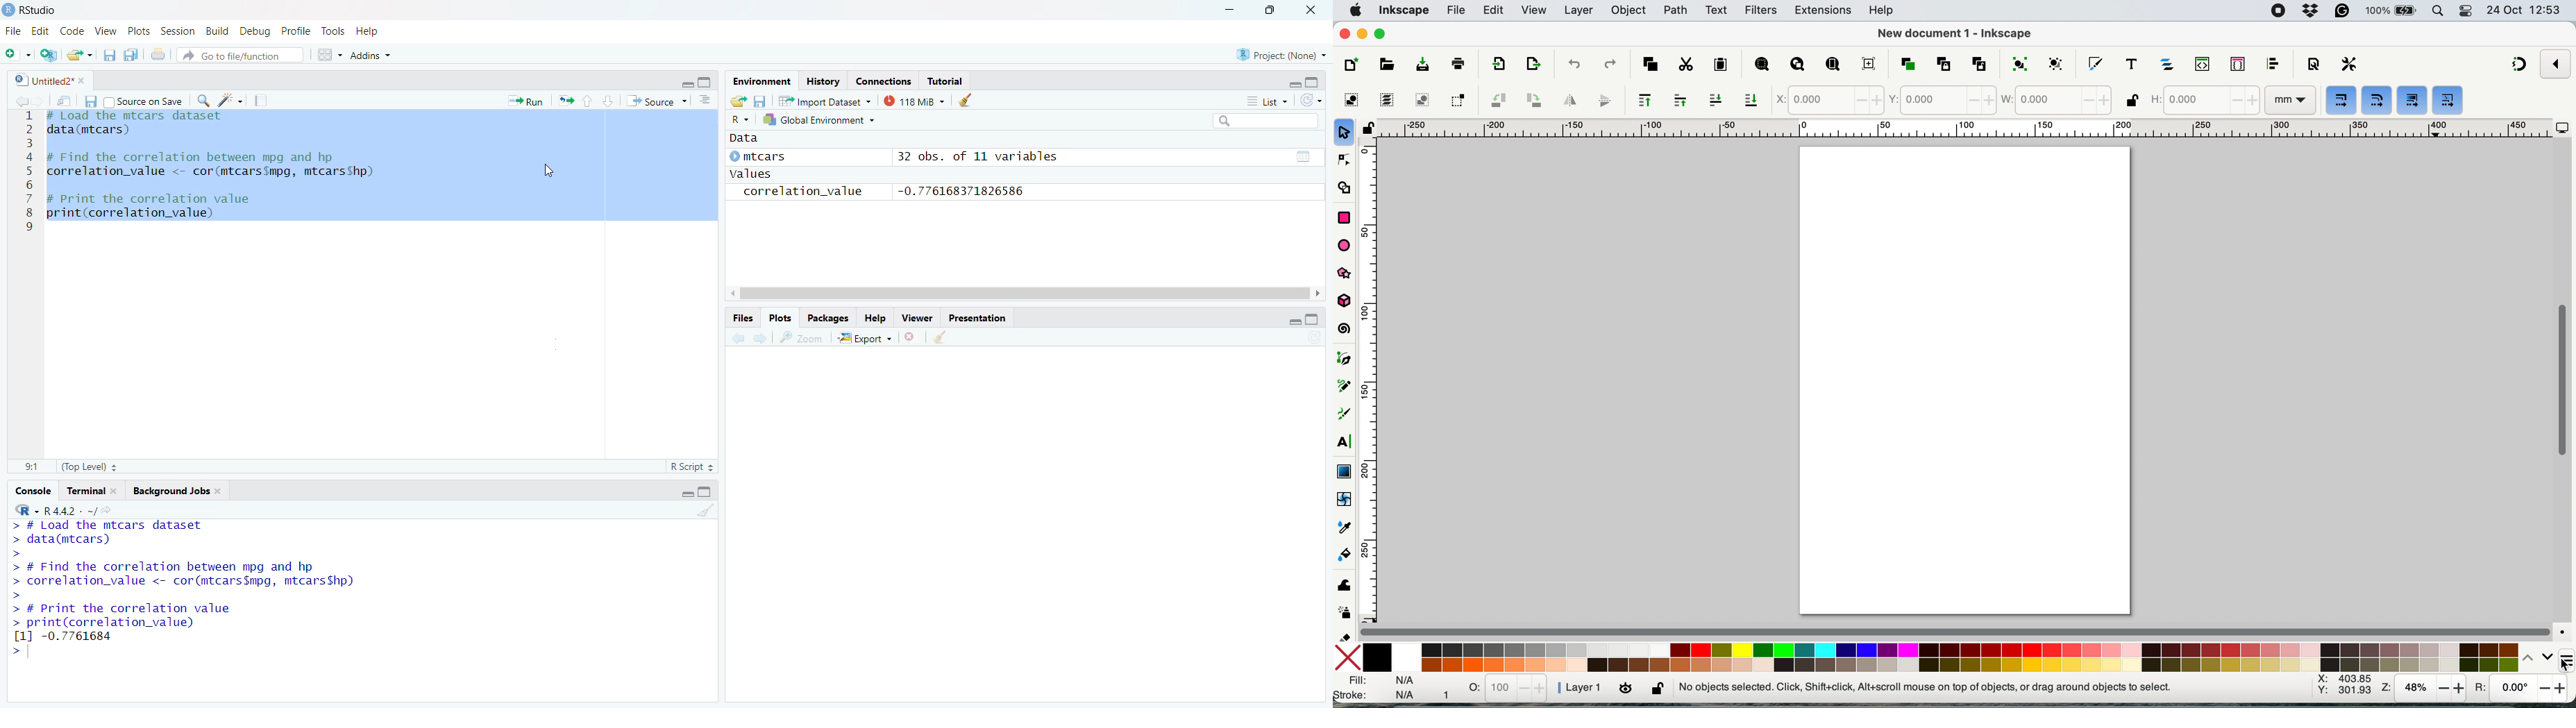  Describe the element at coordinates (253, 33) in the screenshot. I see `Debug` at that location.